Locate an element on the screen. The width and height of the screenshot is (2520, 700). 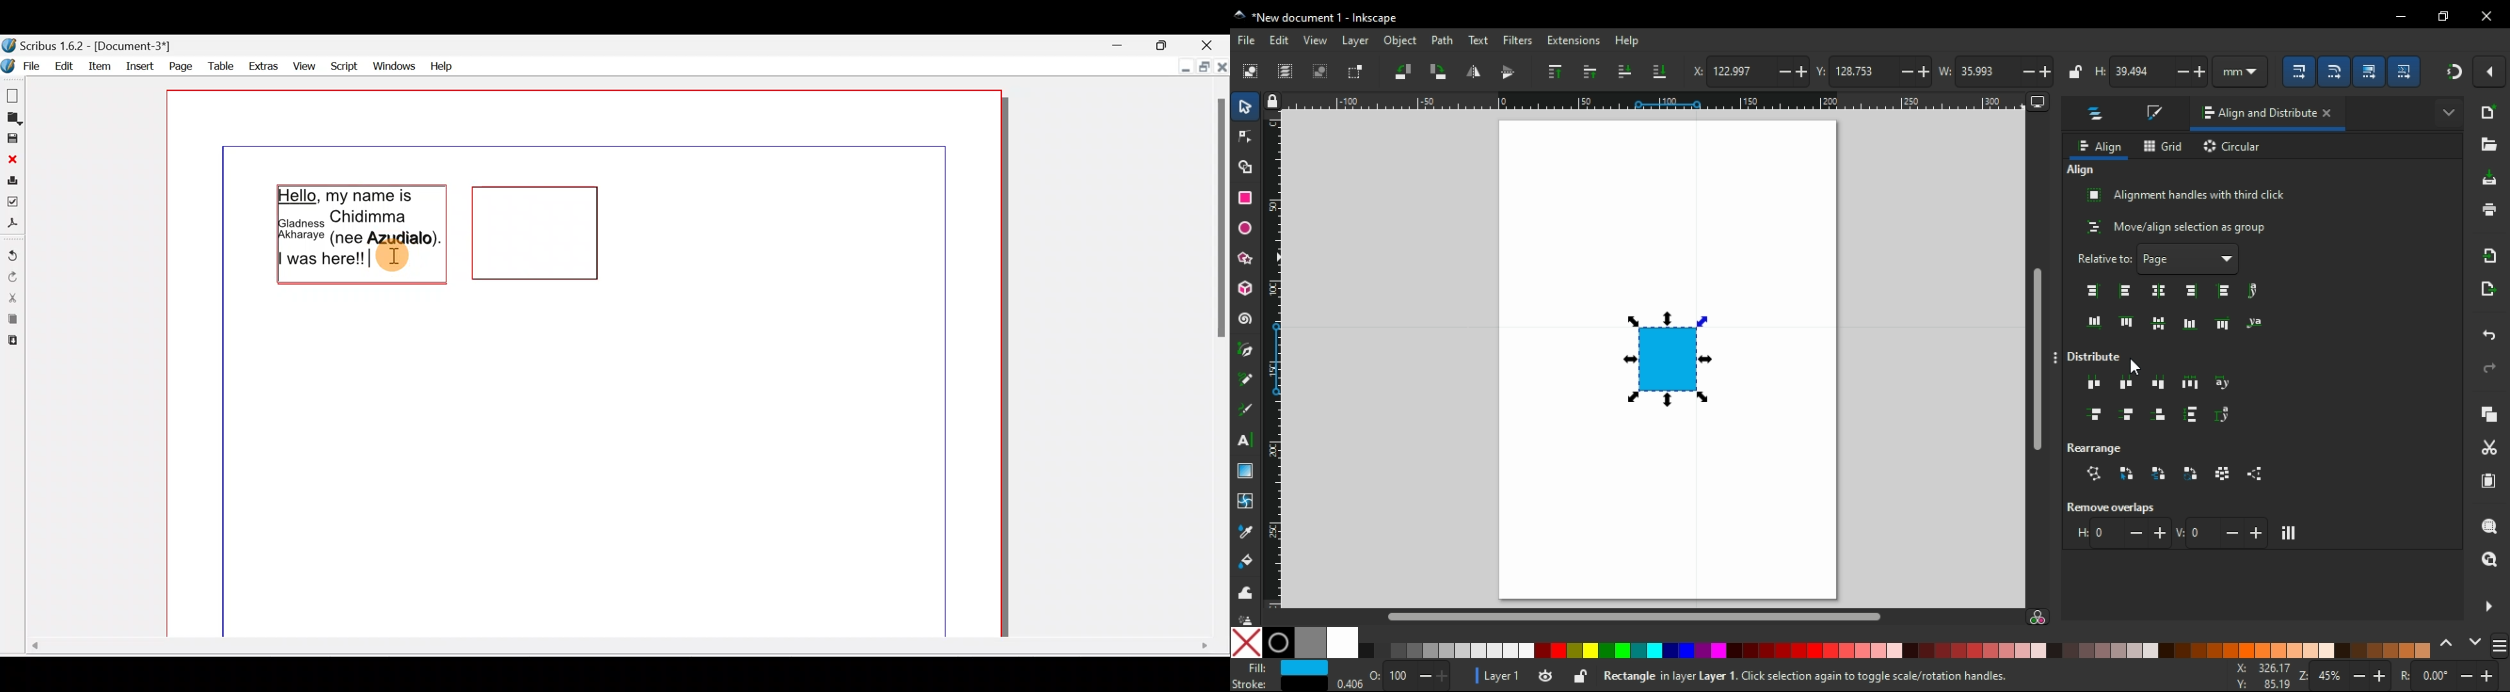
deselect is located at coordinates (1323, 71).